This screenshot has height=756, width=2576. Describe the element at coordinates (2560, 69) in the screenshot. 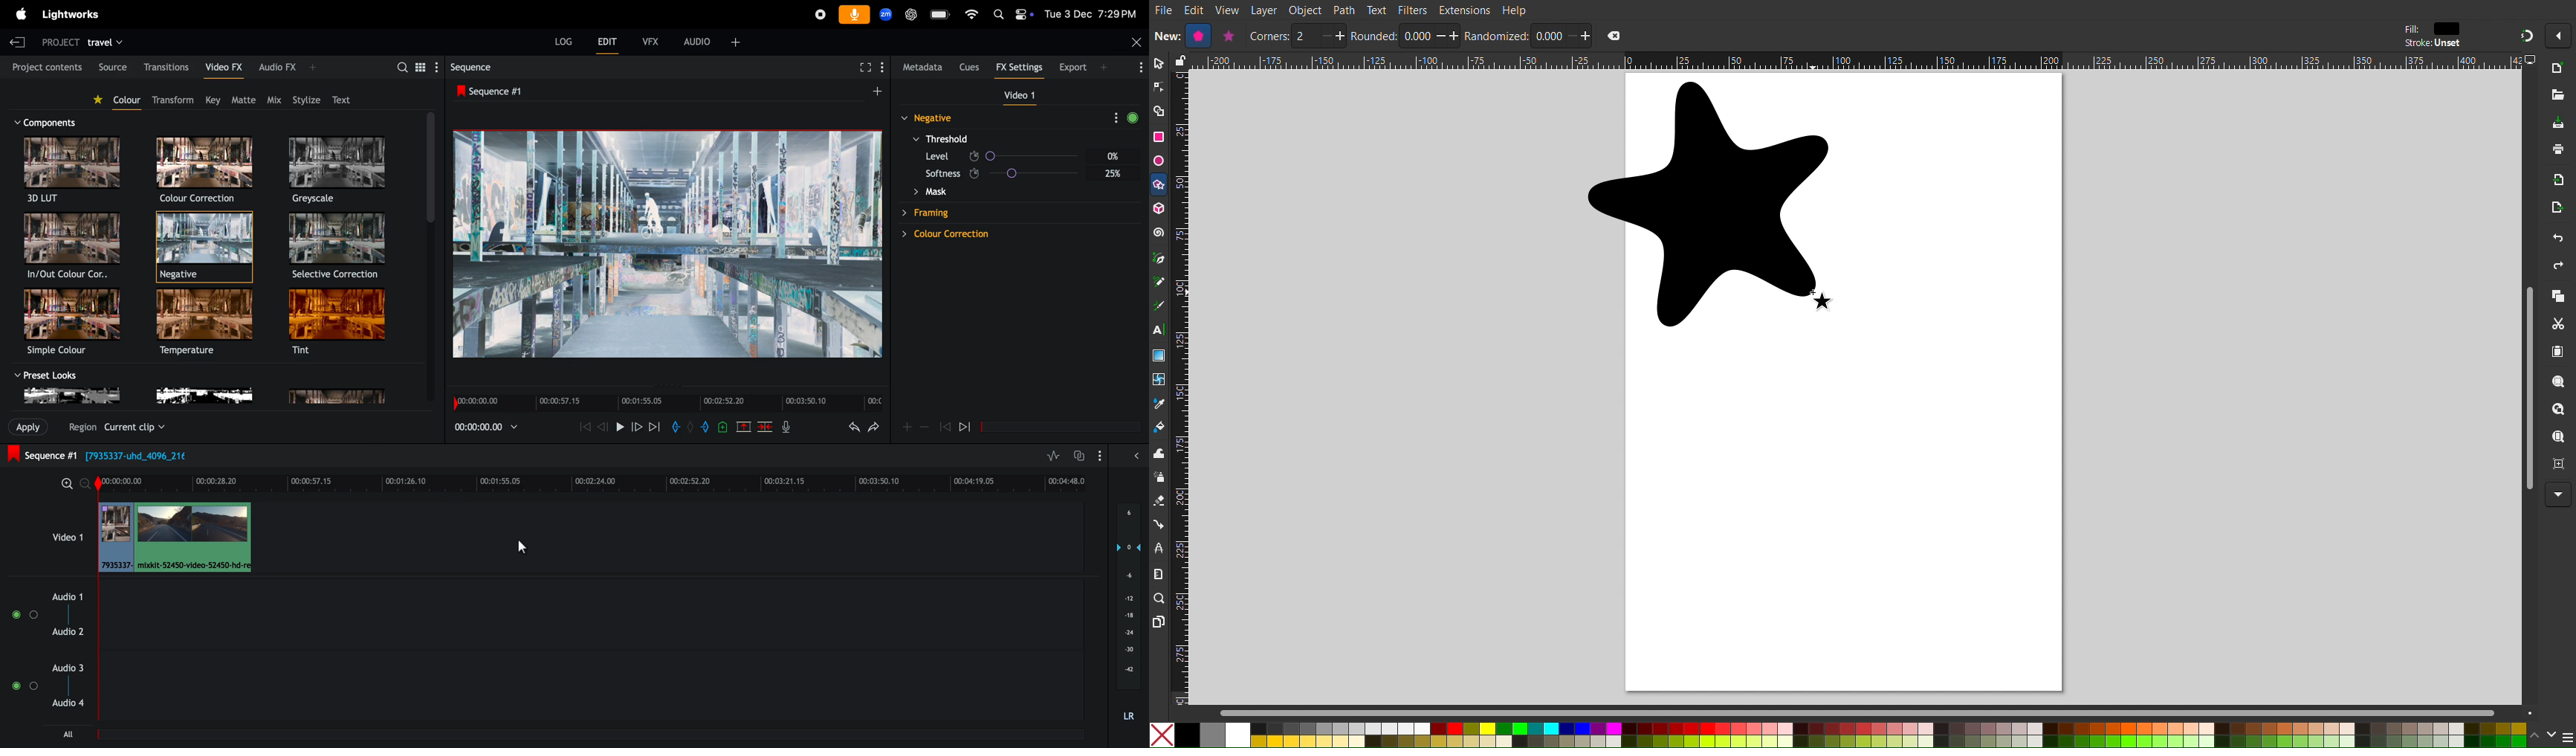

I see `New` at that location.